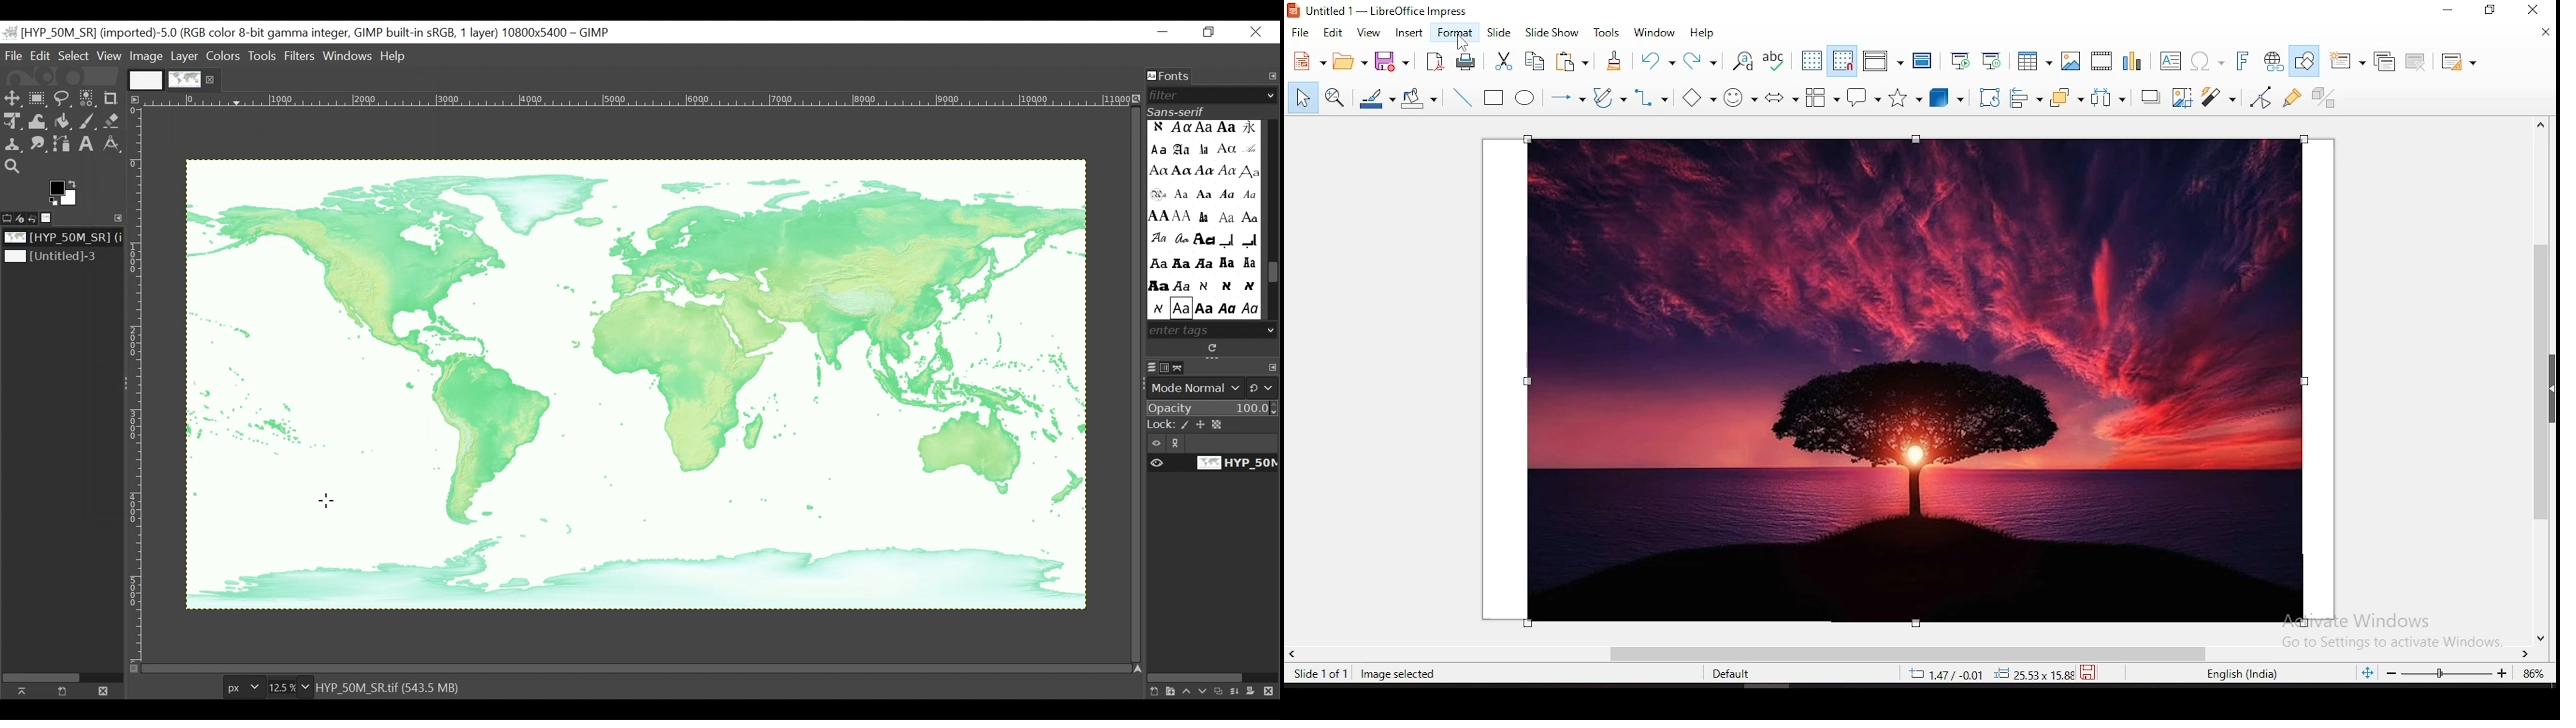 This screenshot has width=2576, height=728. Describe the element at coordinates (147, 57) in the screenshot. I see `Image` at that location.